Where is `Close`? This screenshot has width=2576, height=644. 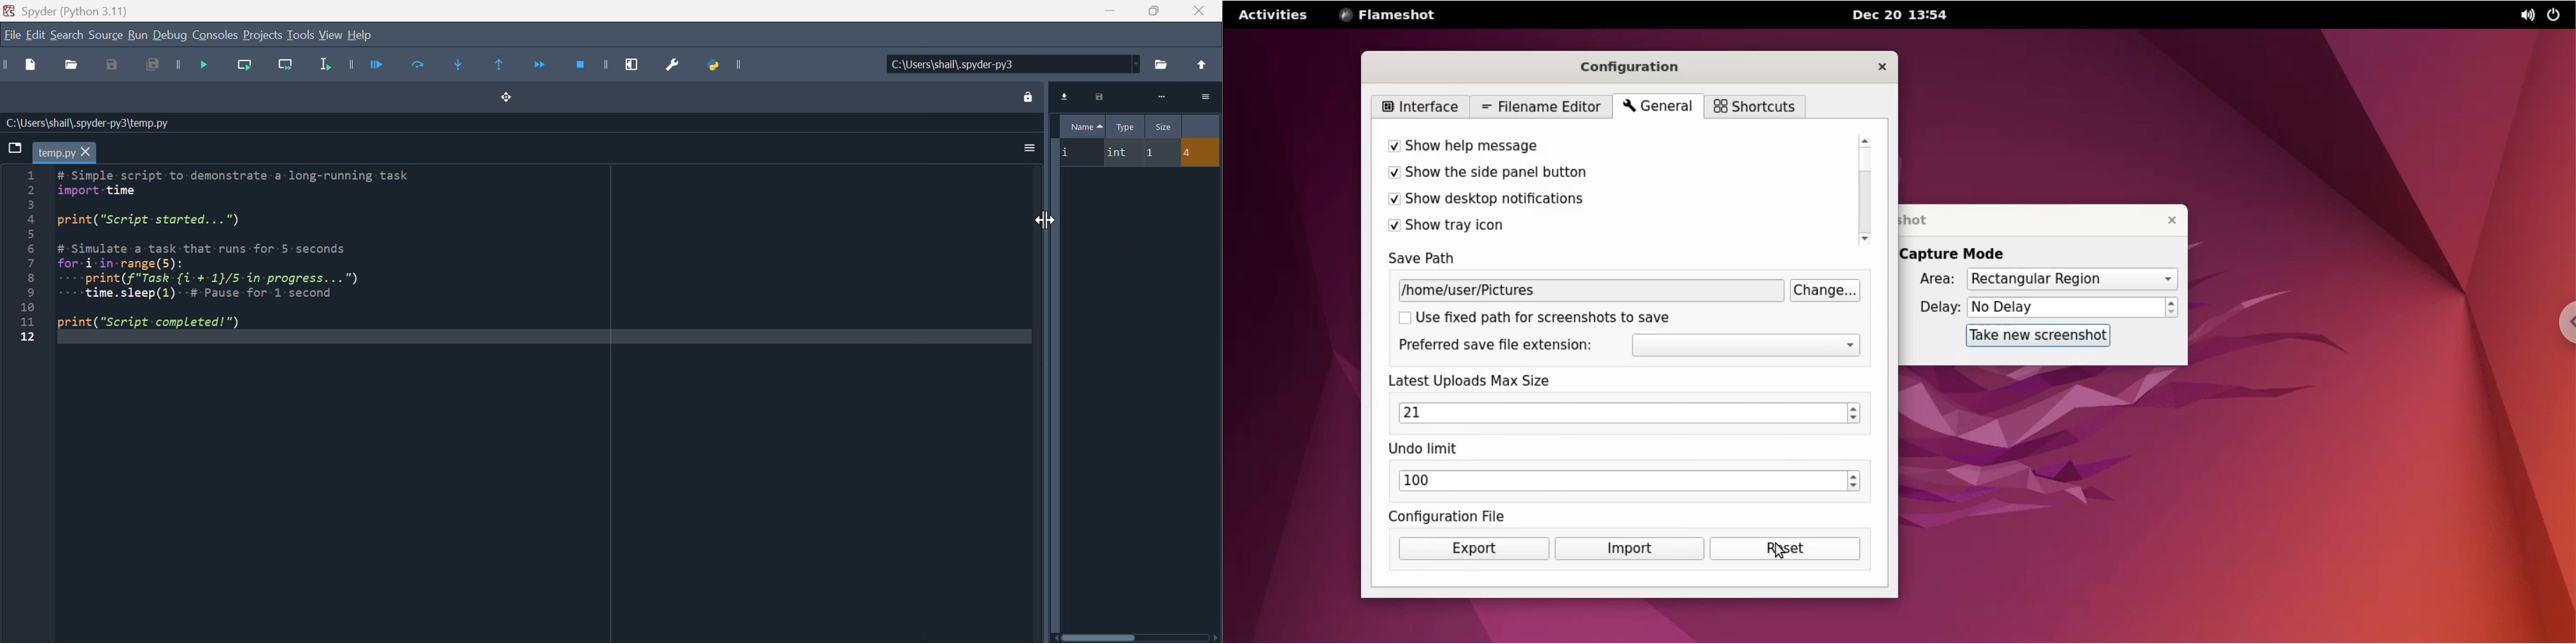
Close is located at coordinates (1197, 11).